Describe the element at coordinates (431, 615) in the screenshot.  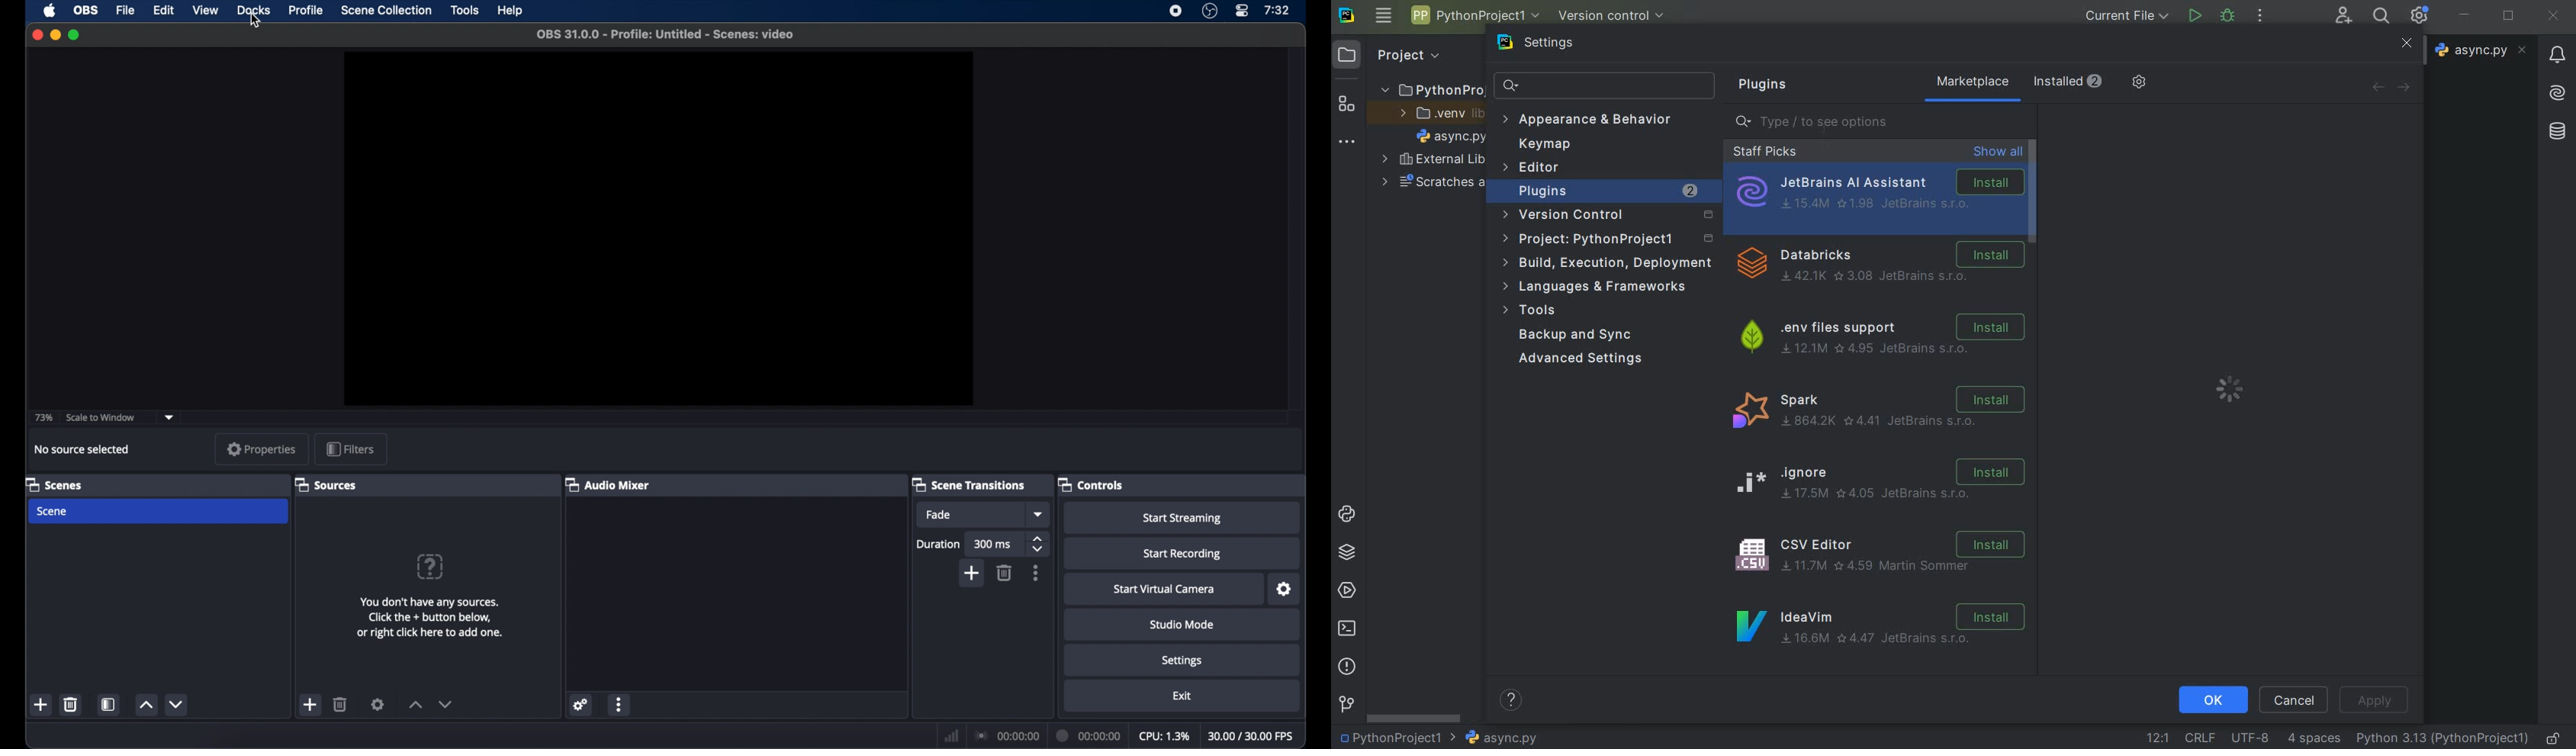
I see `You don't have any sources.
Click the + button below,
or right click here to add one.` at that location.